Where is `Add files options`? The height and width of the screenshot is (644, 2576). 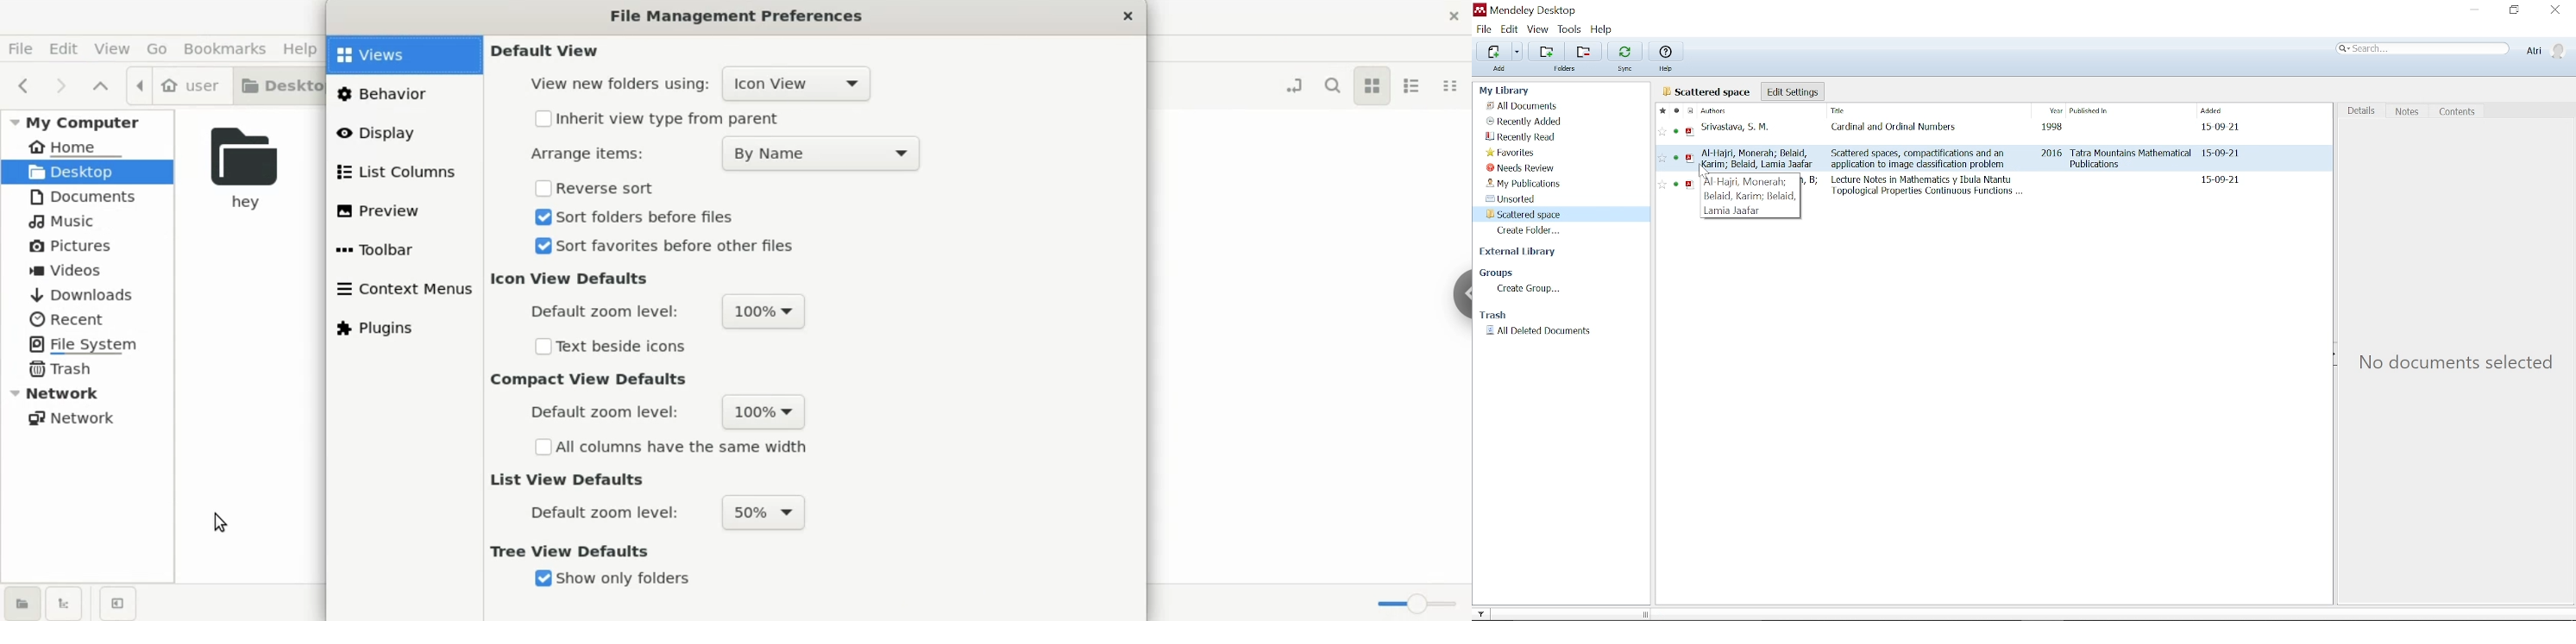 Add files options is located at coordinates (1517, 52).